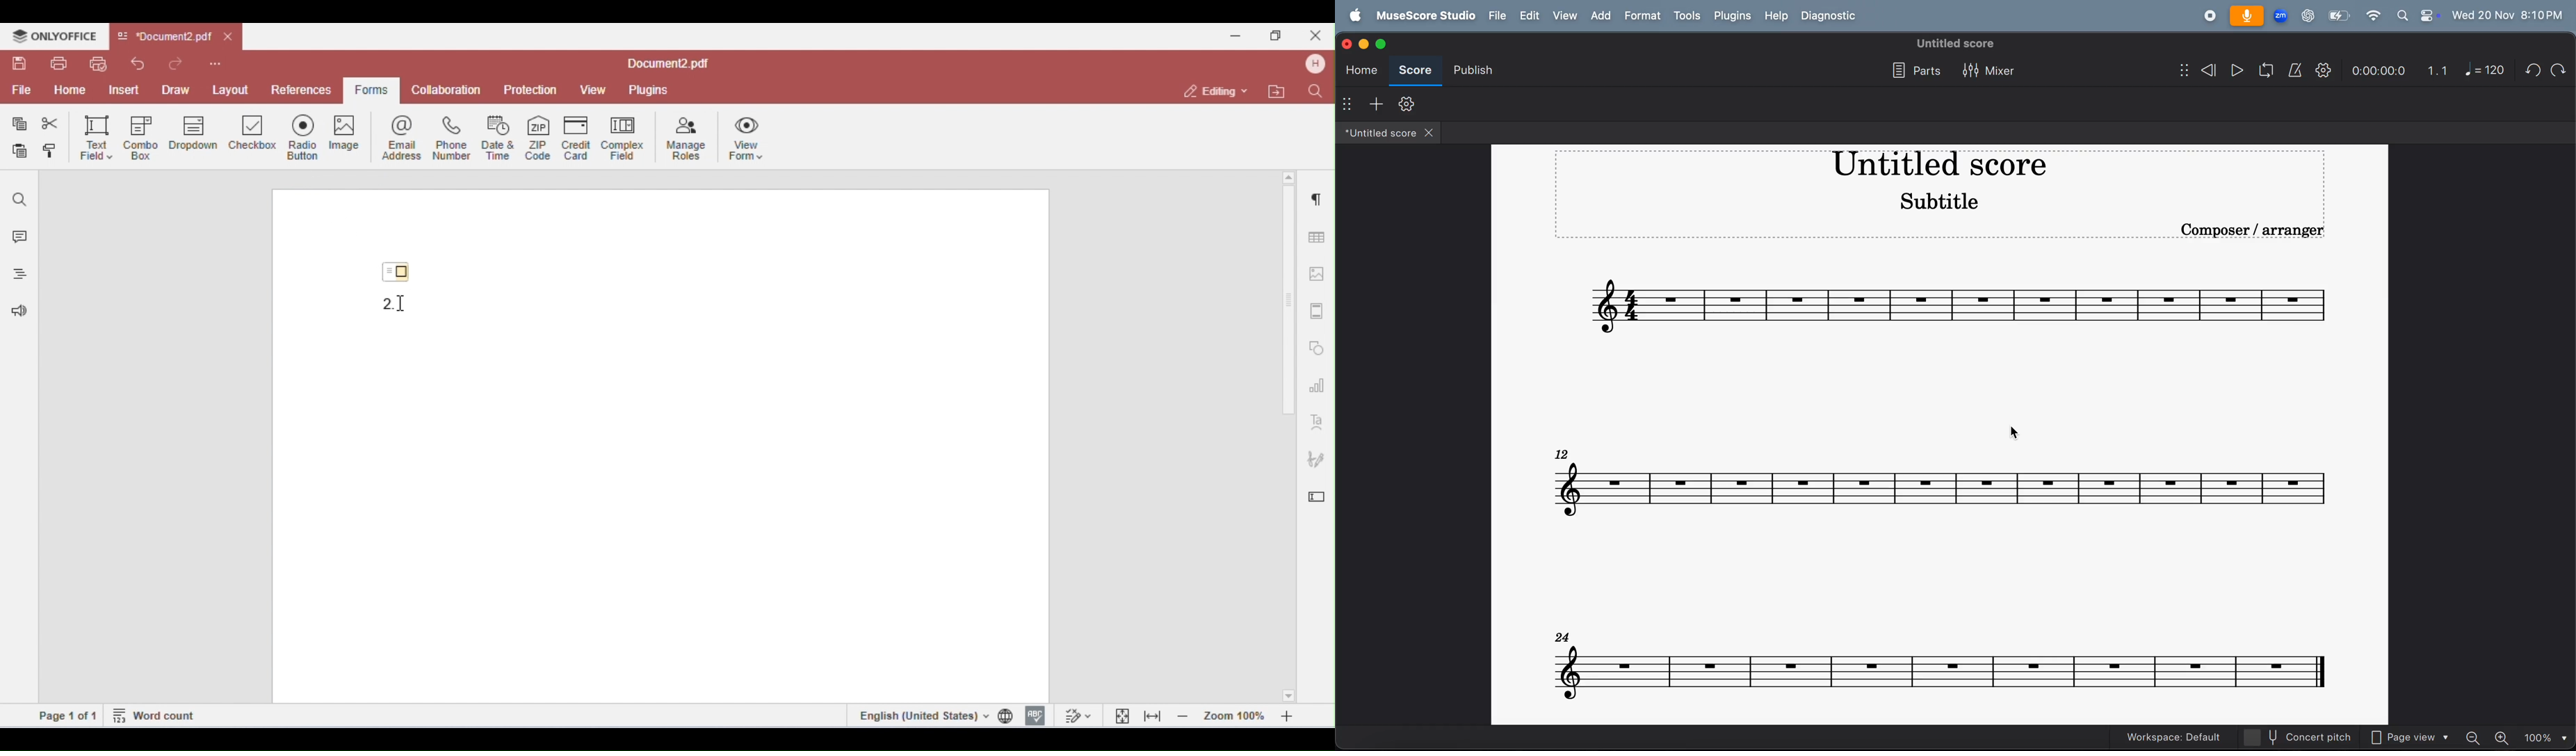 The width and height of the screenshot is (2576, 756). I want to click on subtitle, so click(1938, 201).